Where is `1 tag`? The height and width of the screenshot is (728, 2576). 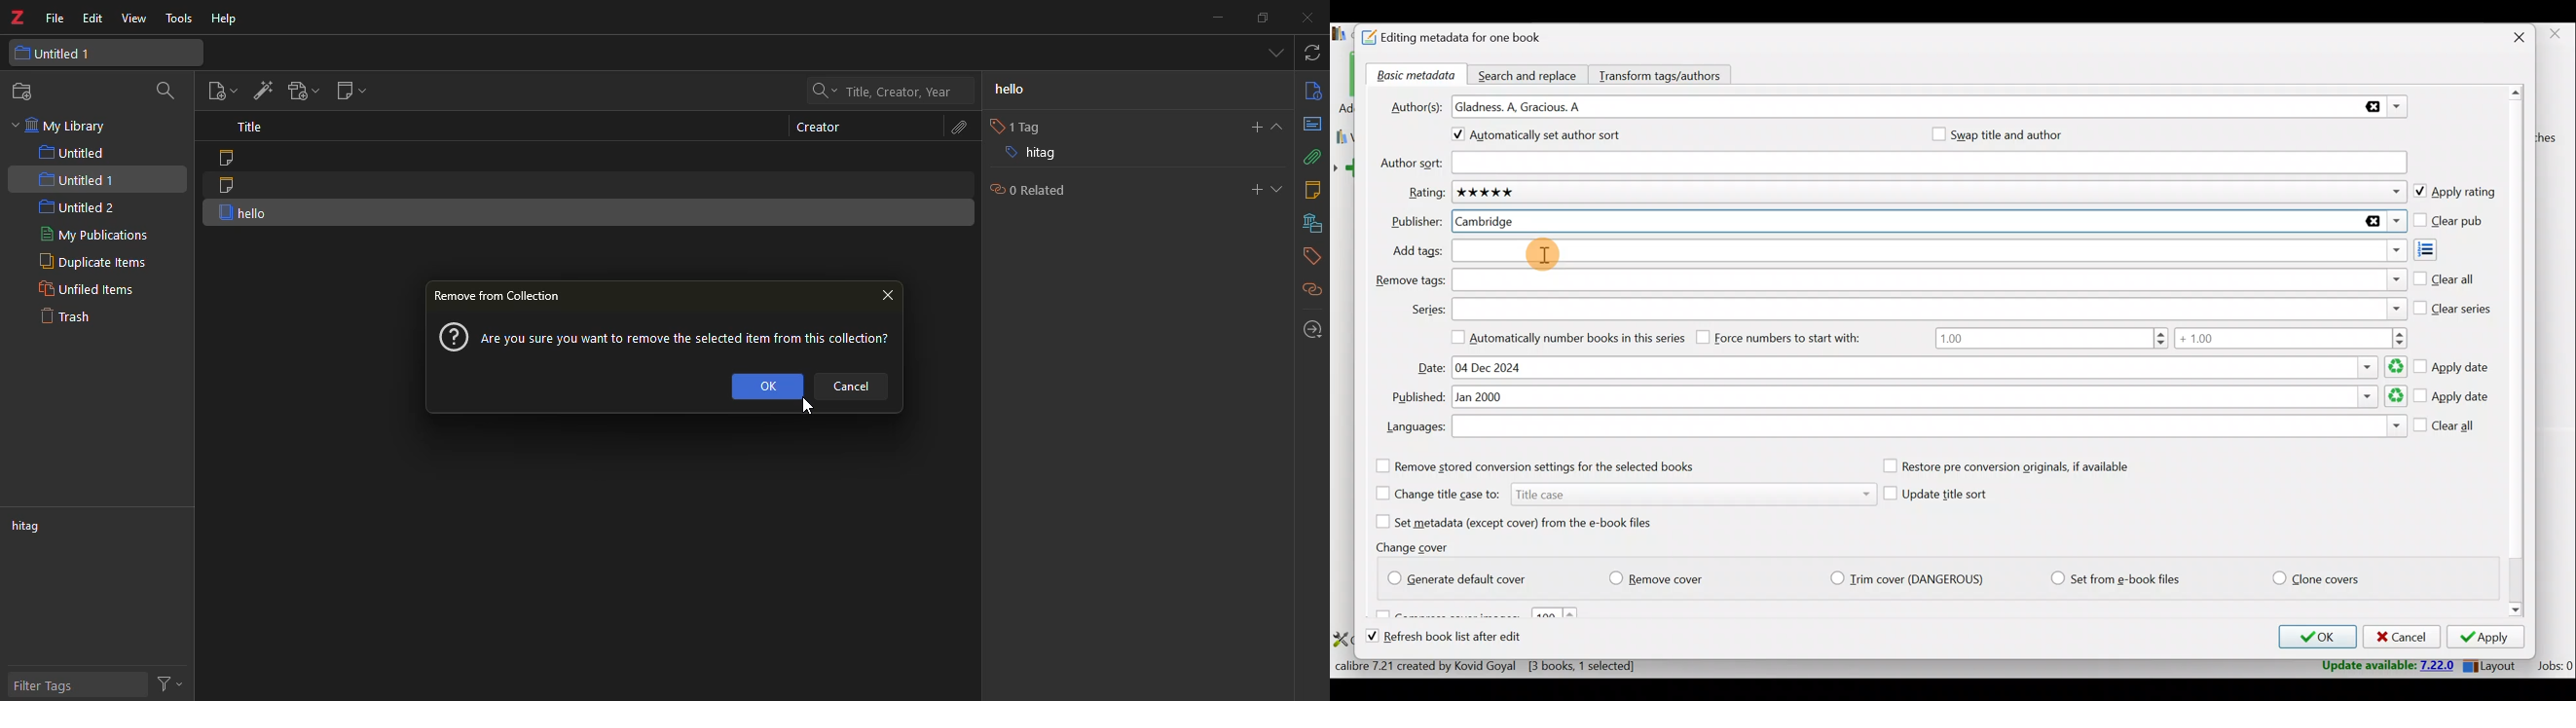 1 tag is located at coordinates (1011, 128).